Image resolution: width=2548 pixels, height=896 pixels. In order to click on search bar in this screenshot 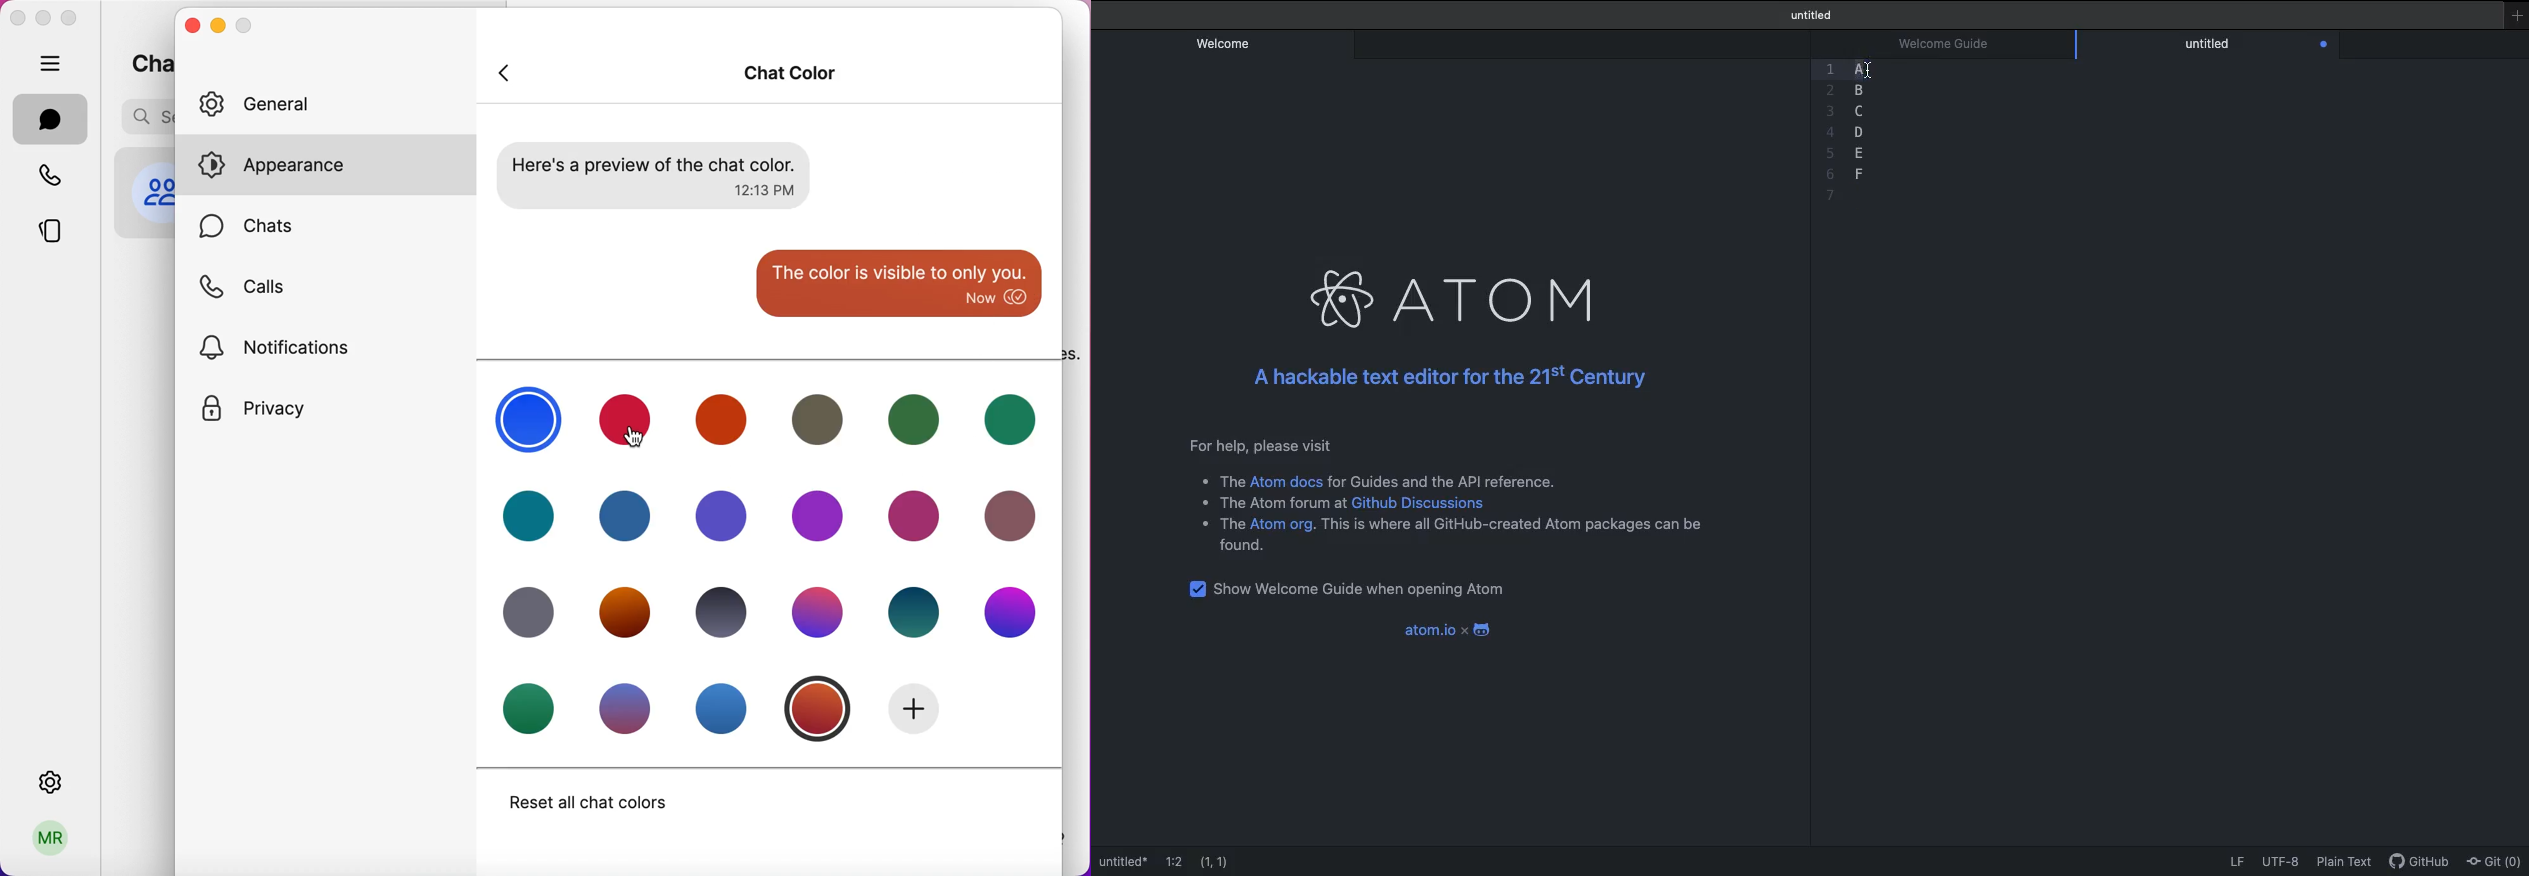, I will do `click(144, 116)`.